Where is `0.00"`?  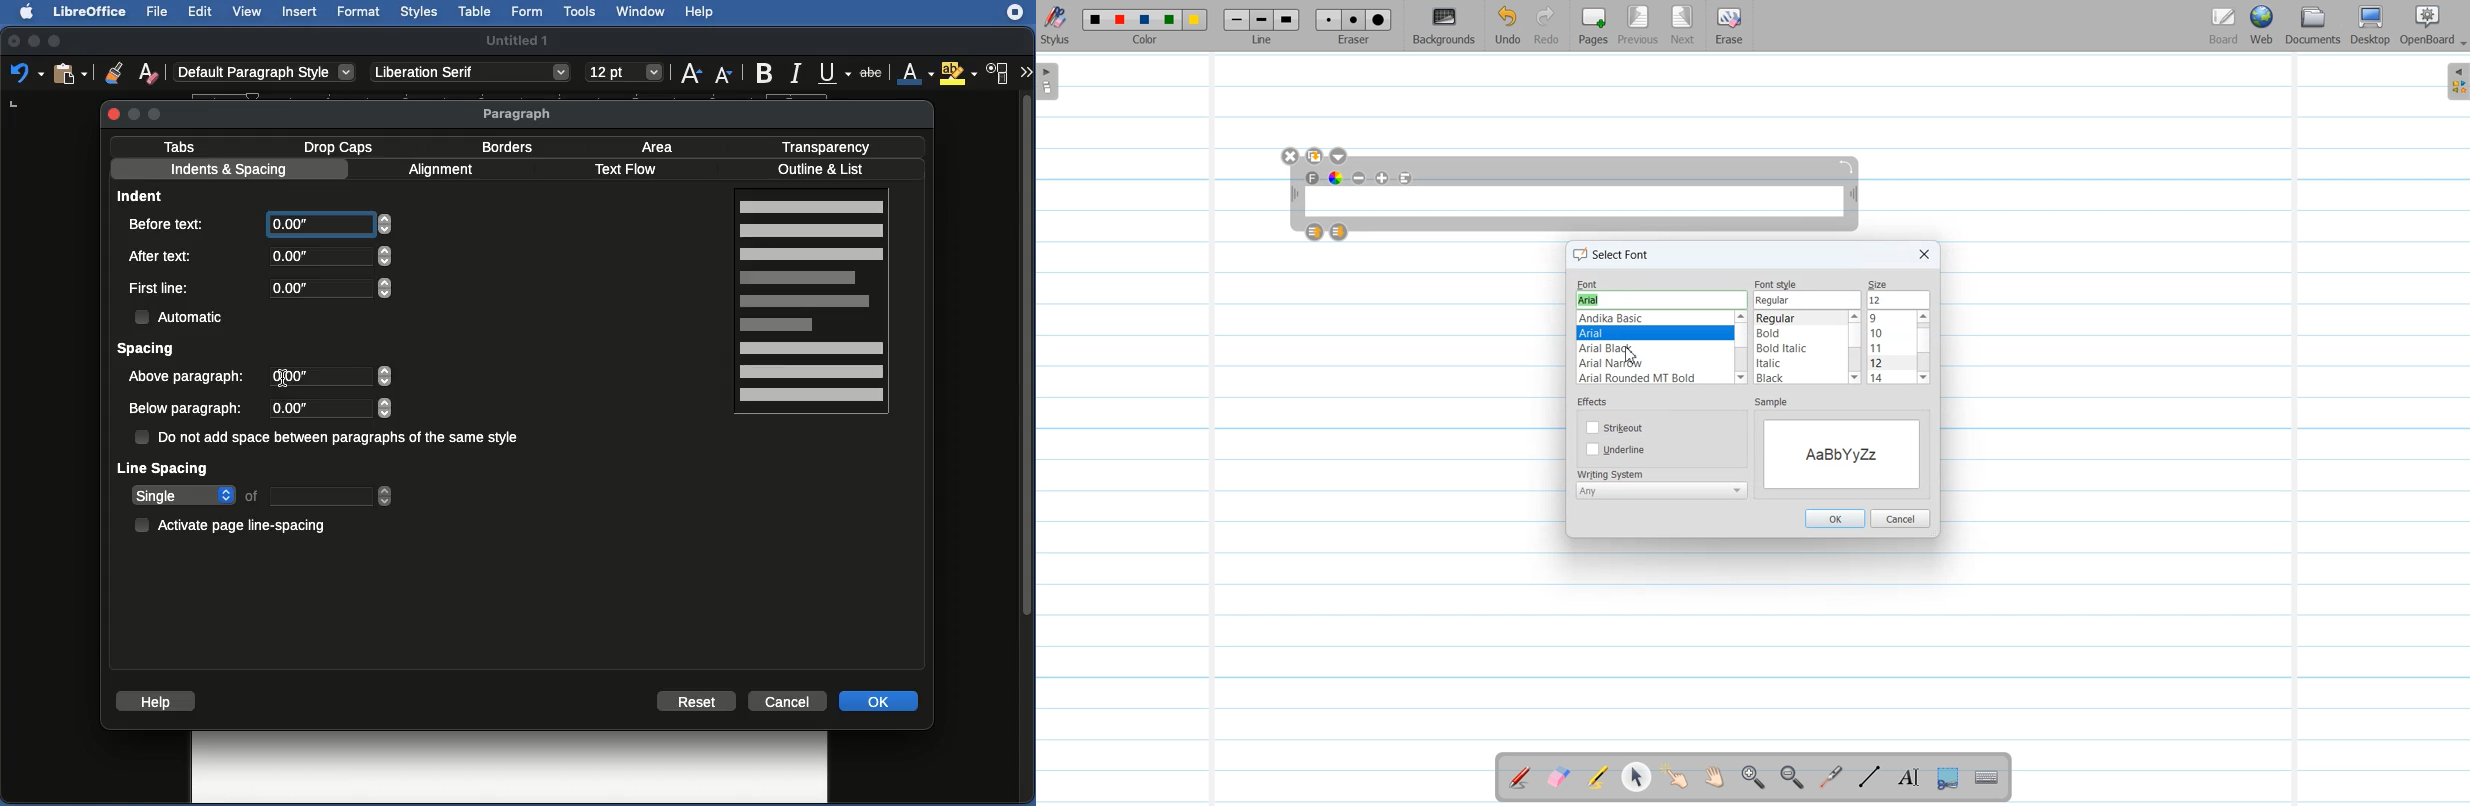 0.00" is located at coordinates (328, 256).